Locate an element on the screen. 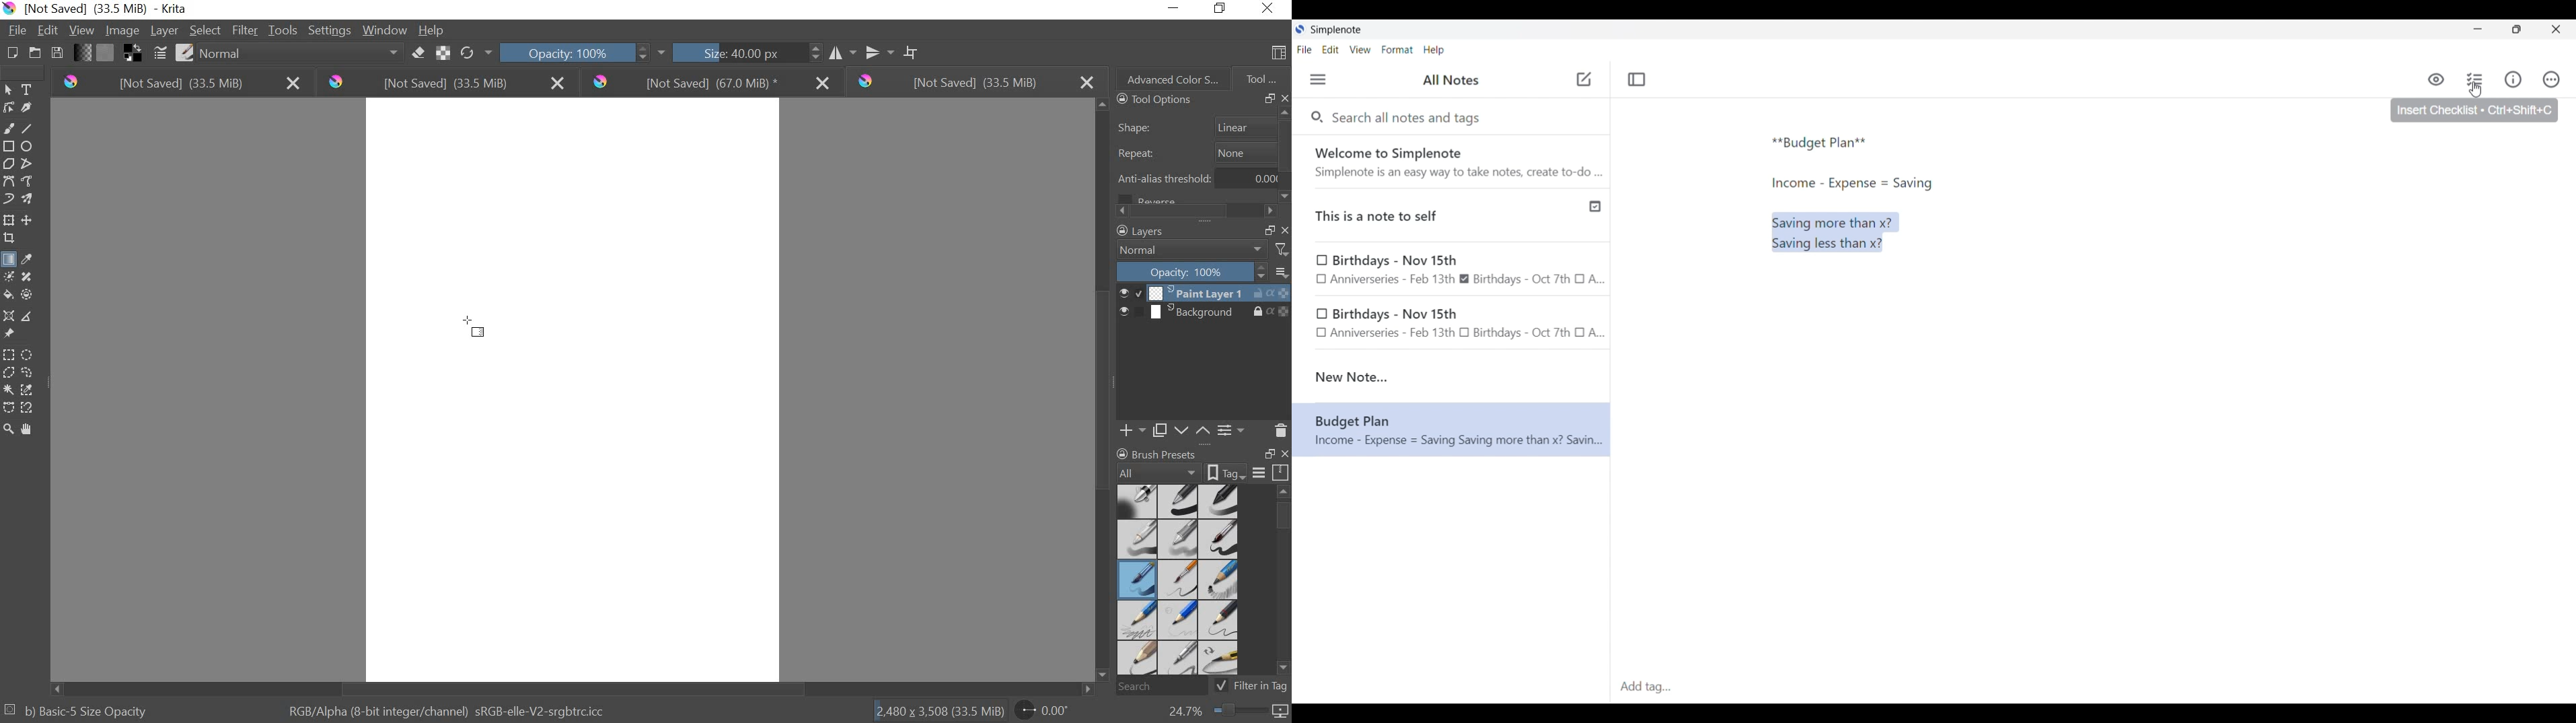 The image size is (2576, 728). SEARCH  is located at coordinates (1167, 687).